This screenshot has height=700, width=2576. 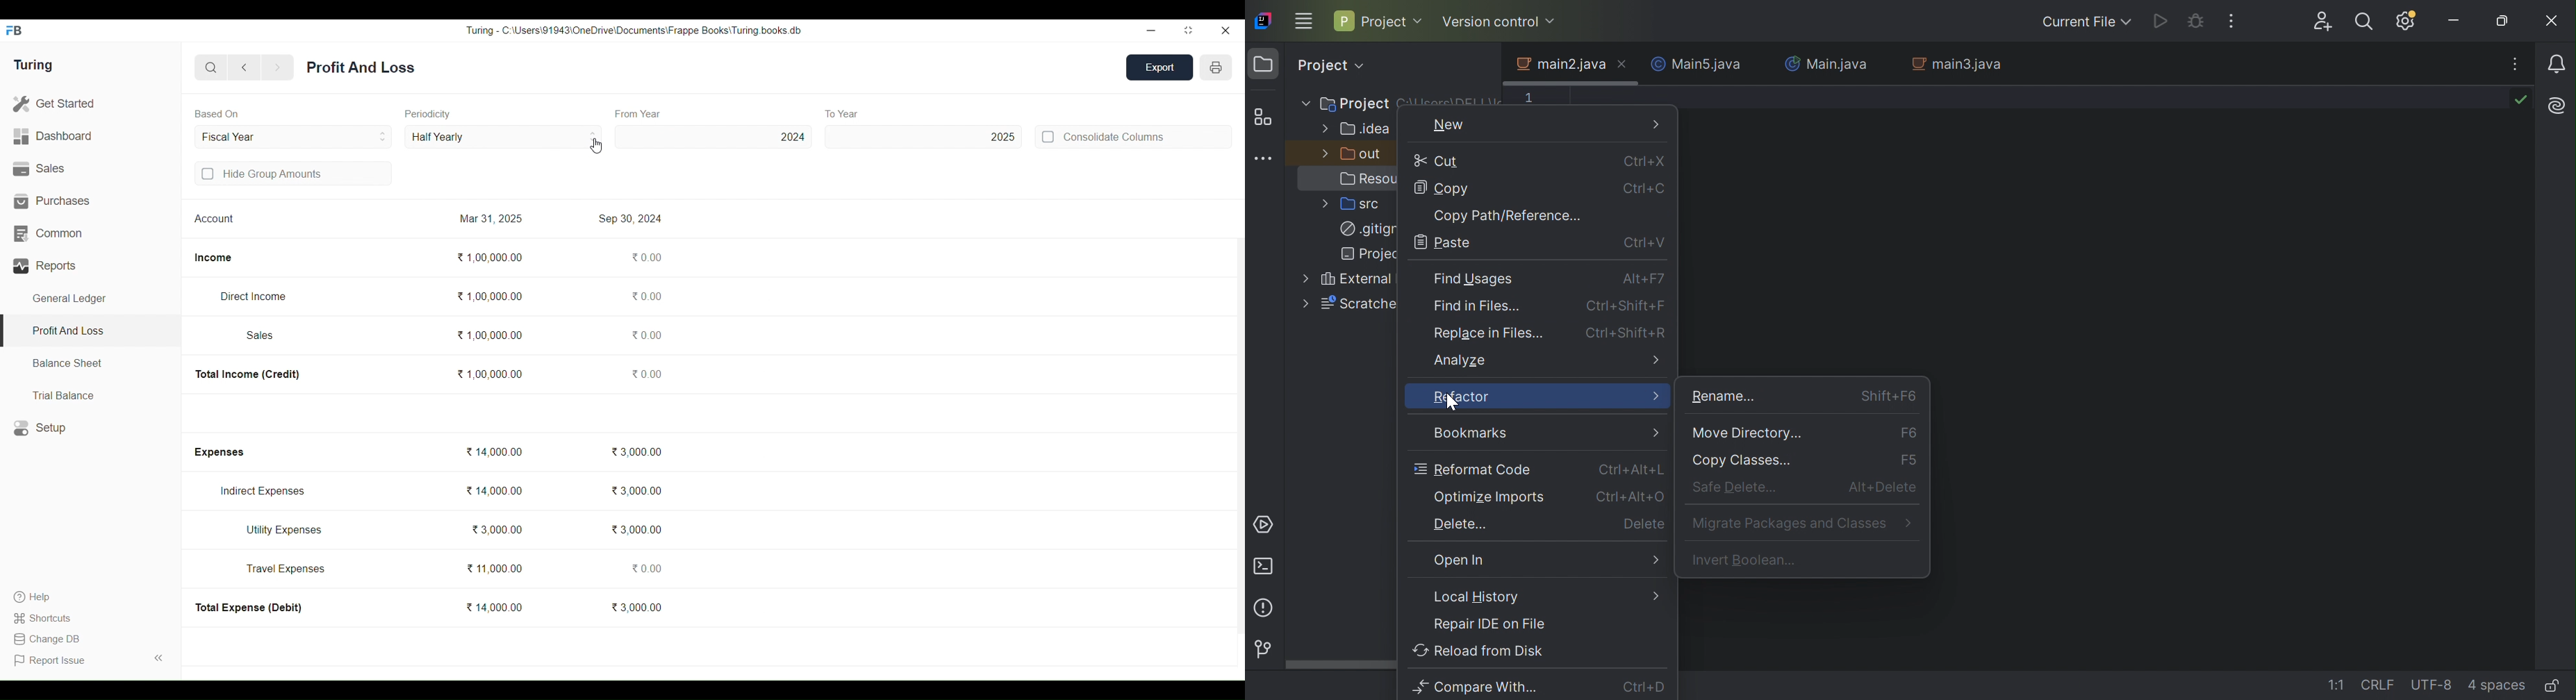 I want to click on 11,000.00, so click(x=495, y=568).